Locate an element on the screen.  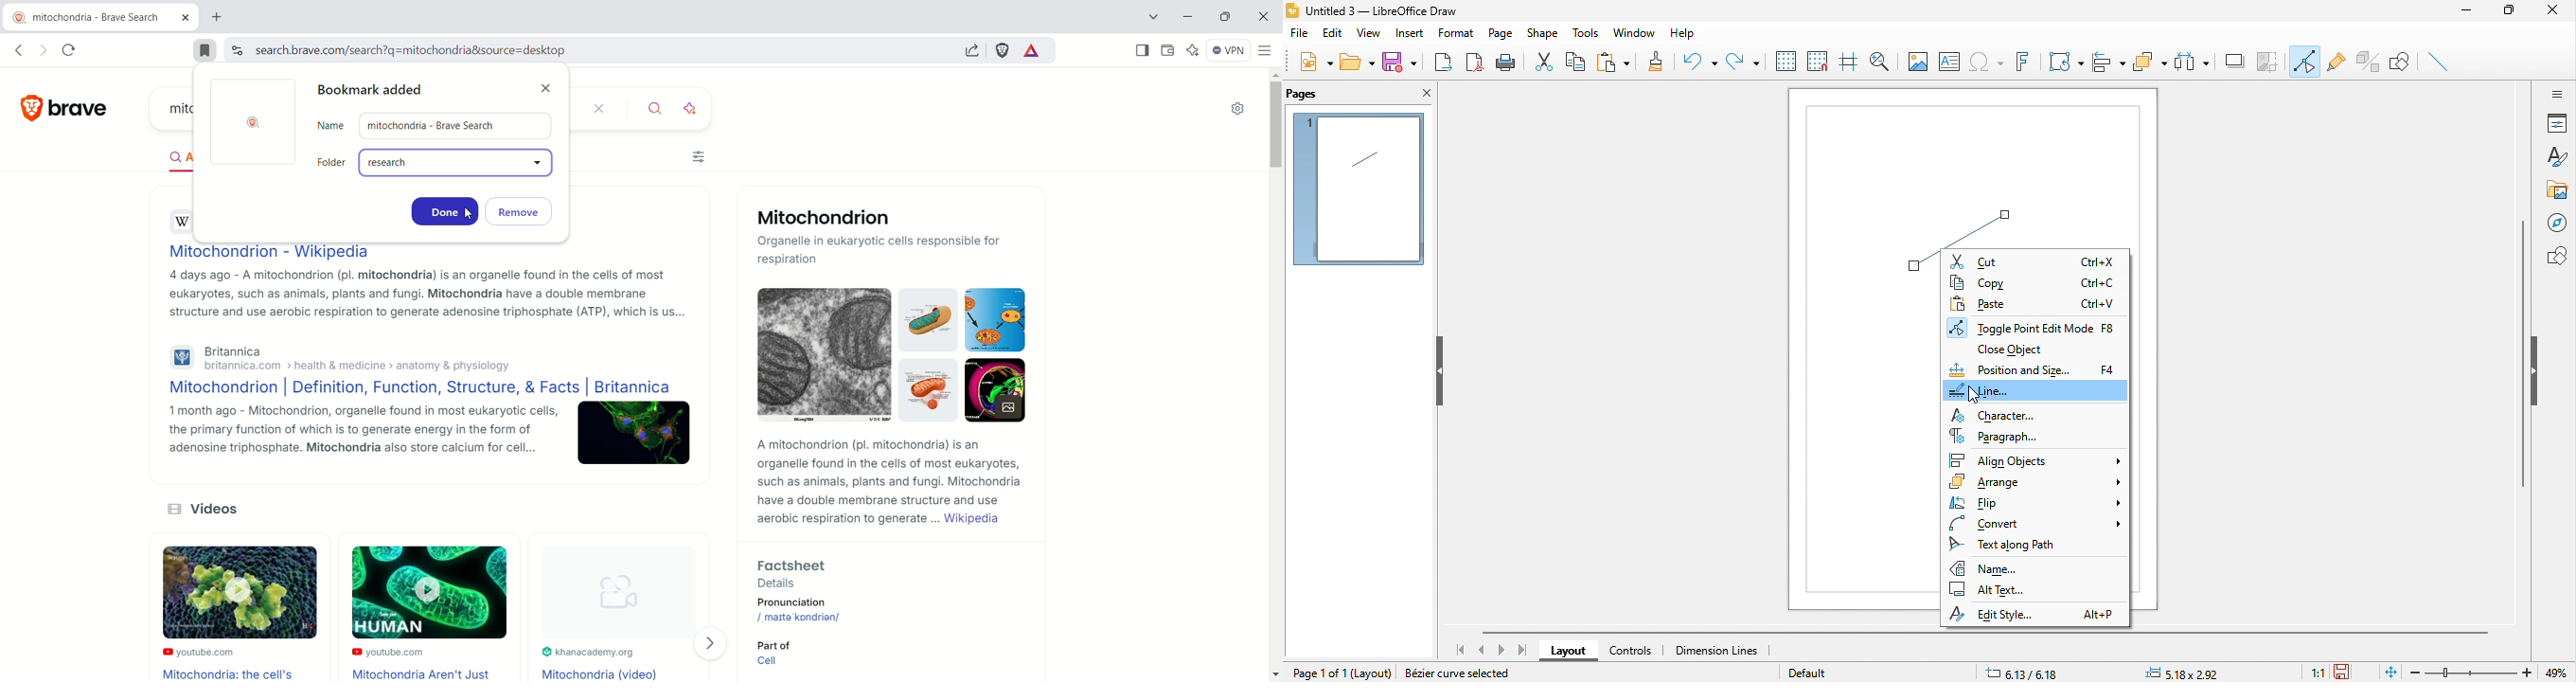
zoom is located at coordinates (2493, 673).